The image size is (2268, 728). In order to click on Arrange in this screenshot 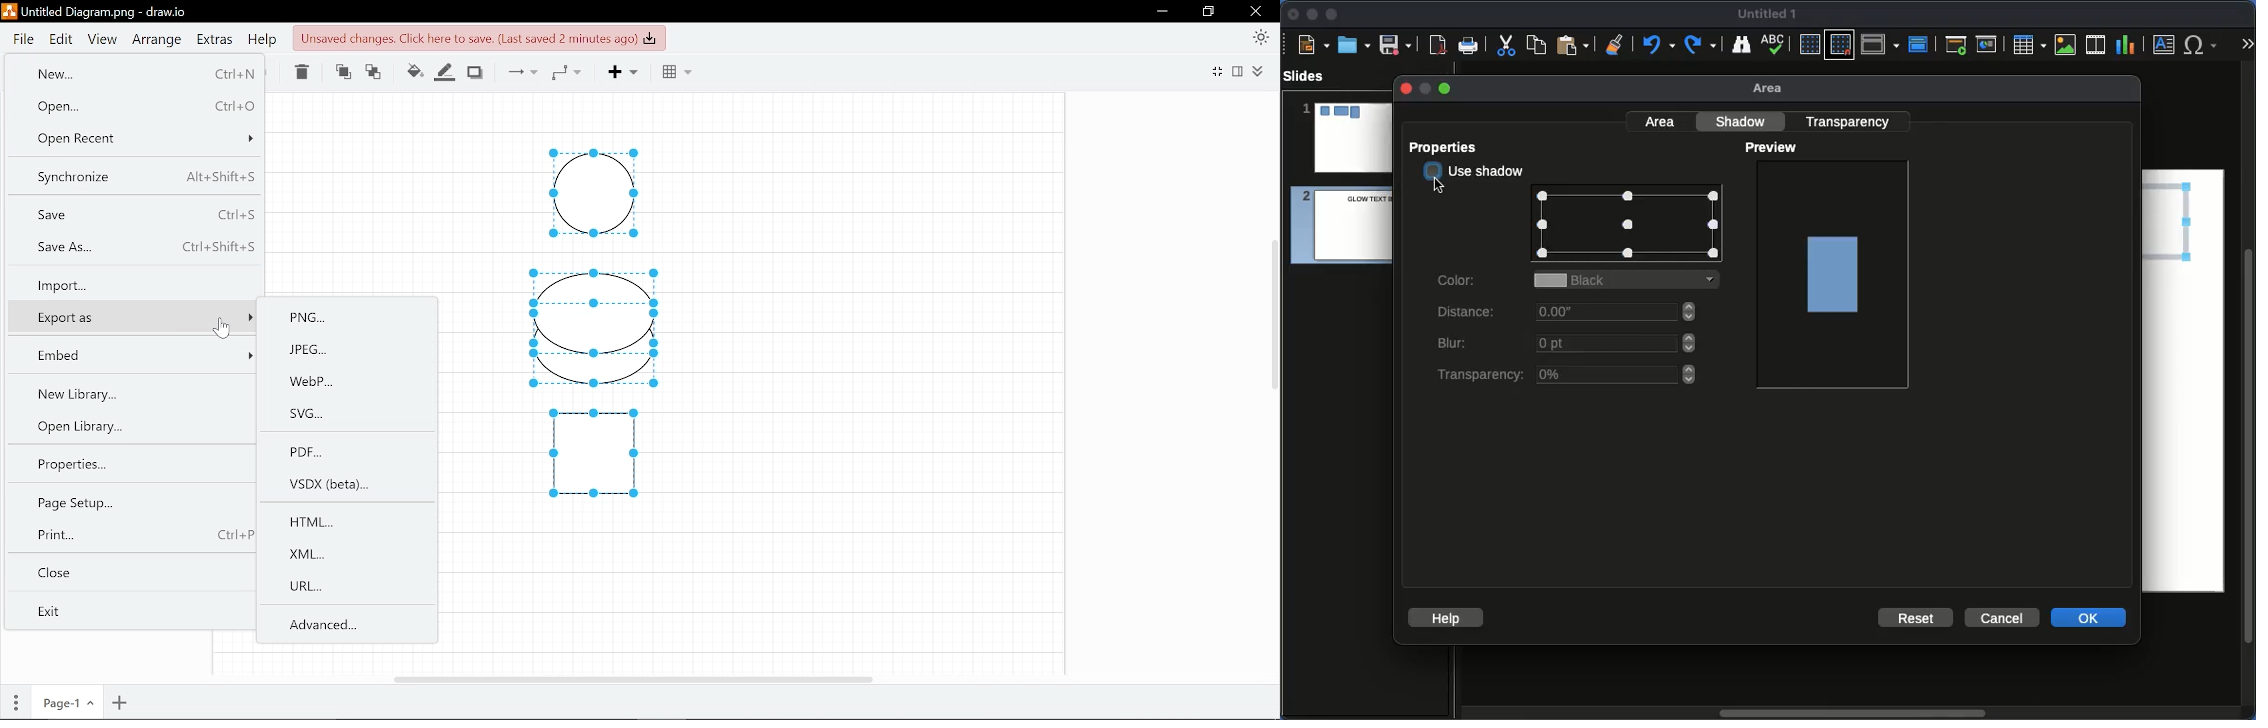, I will do `click(158, 40)`.